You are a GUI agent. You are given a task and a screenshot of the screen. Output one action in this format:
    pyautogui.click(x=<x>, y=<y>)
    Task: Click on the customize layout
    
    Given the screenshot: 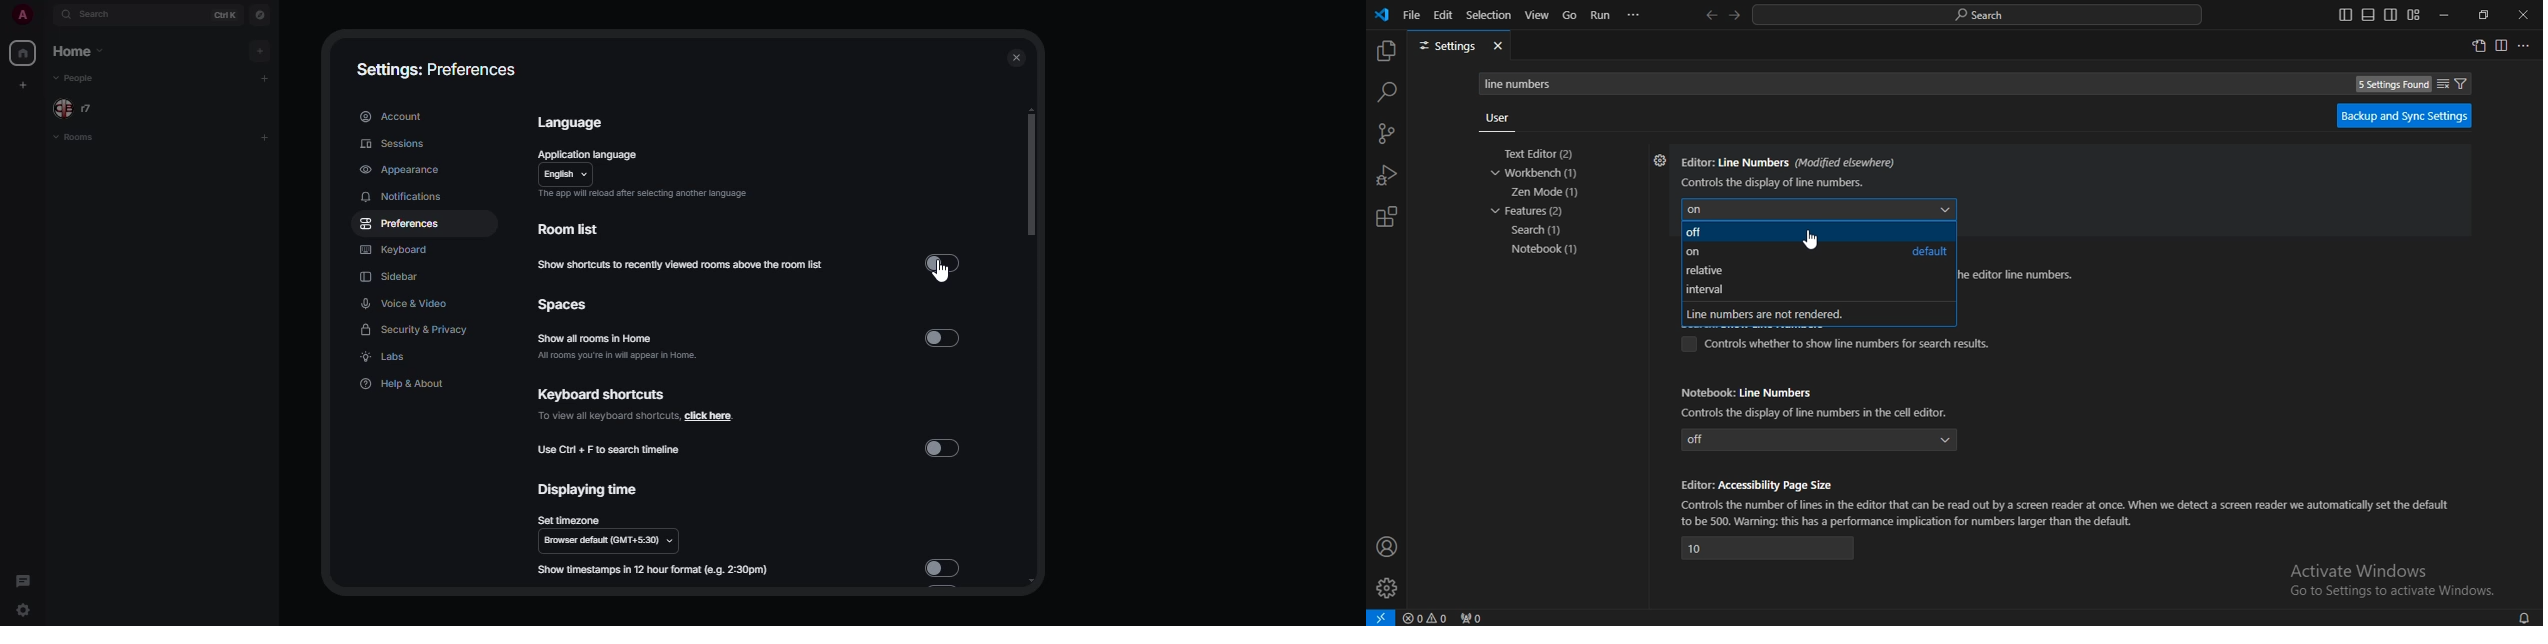 What is the action you would take?
    pyautogui.click(x=2414, y=15)
    